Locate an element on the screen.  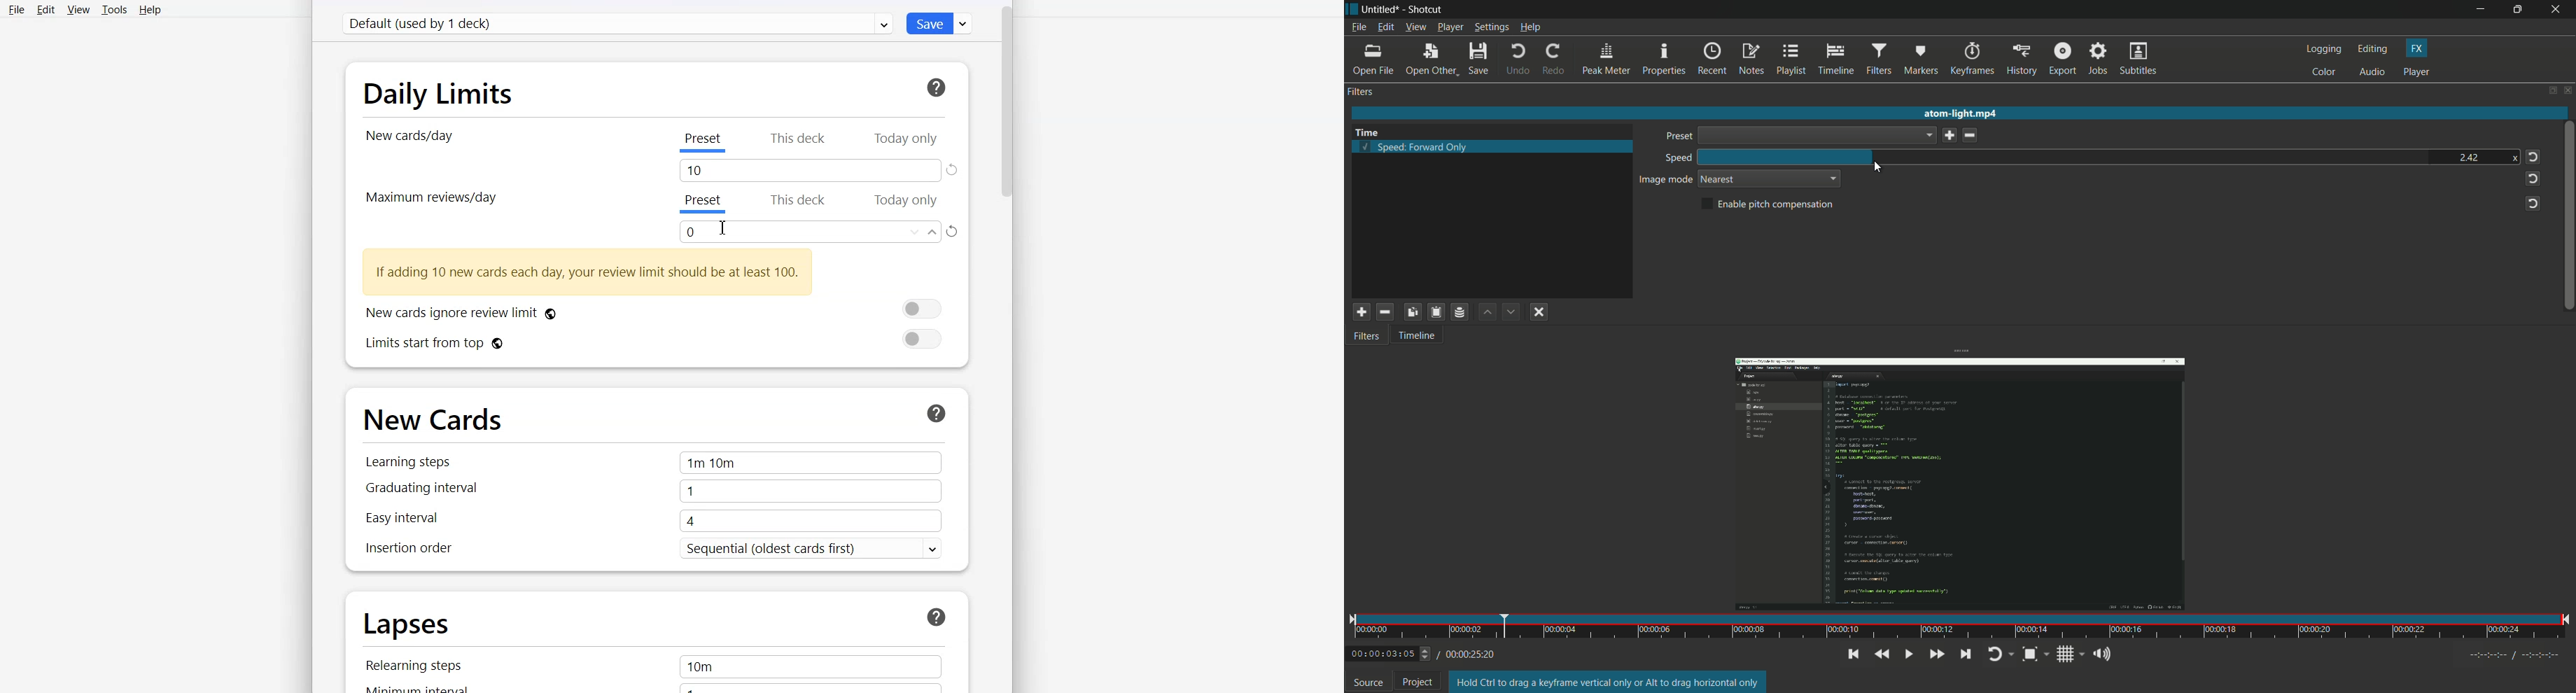
dropdown is located at coordinates (1817, 135).